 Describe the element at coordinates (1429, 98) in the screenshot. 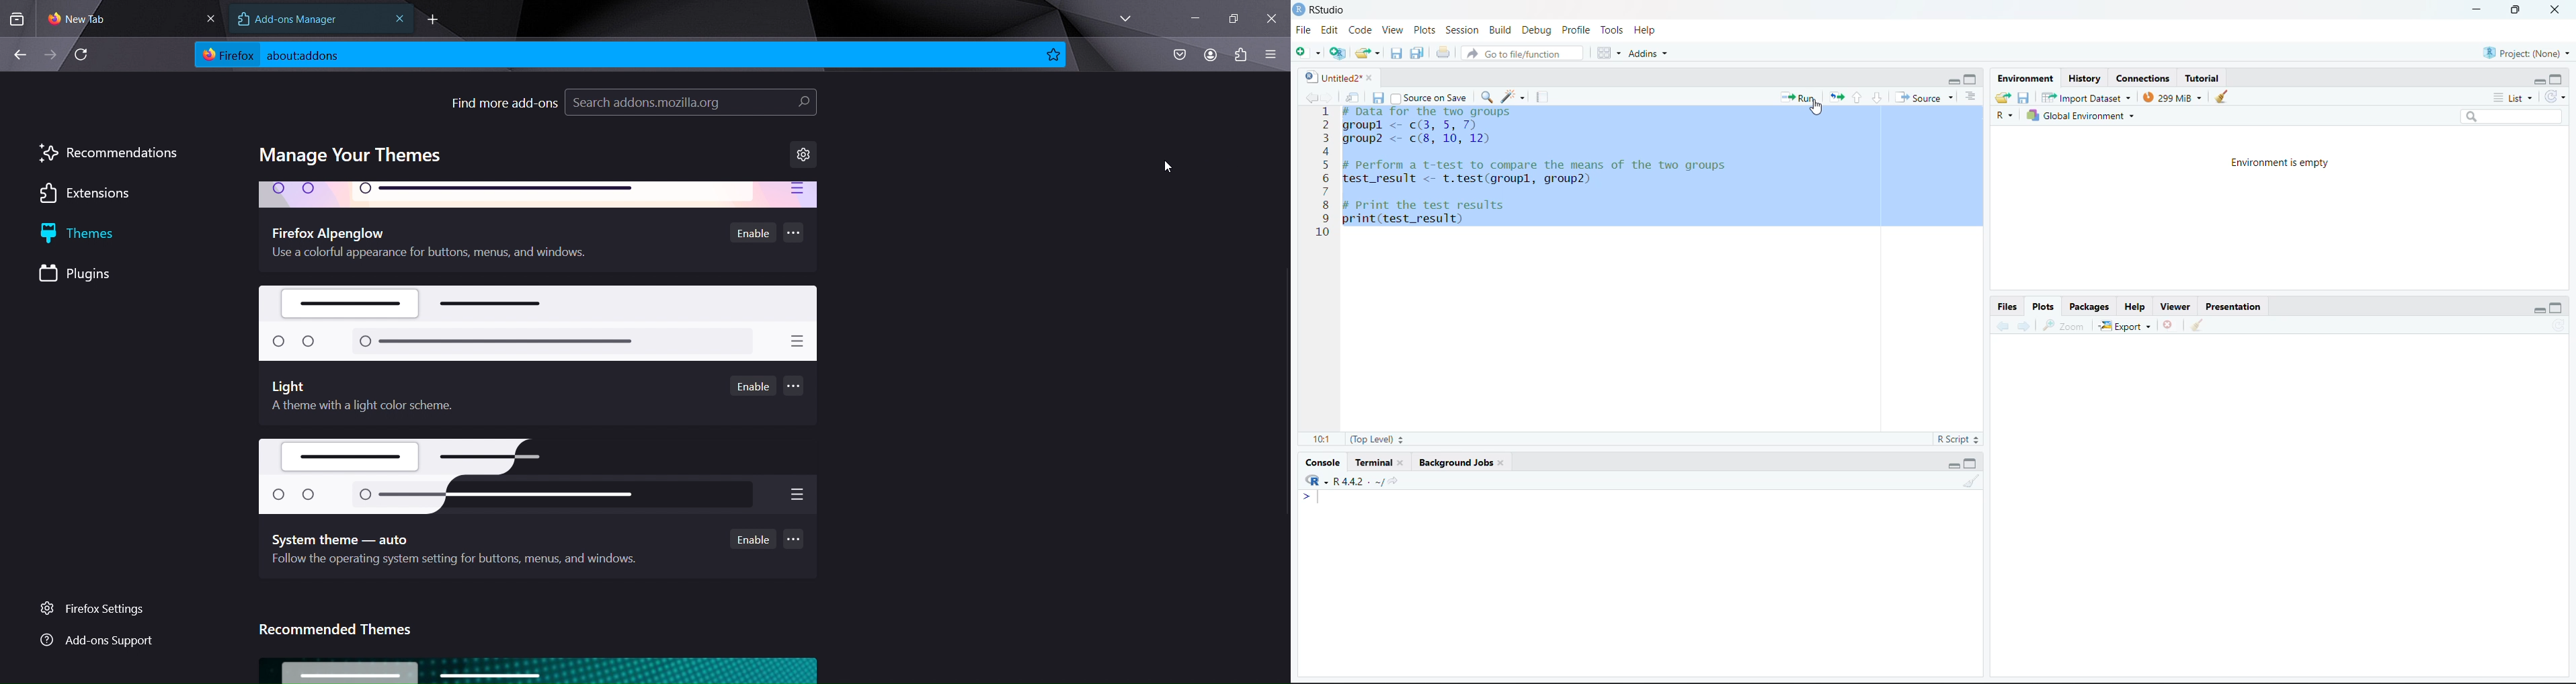

I see `source on save` at that location.